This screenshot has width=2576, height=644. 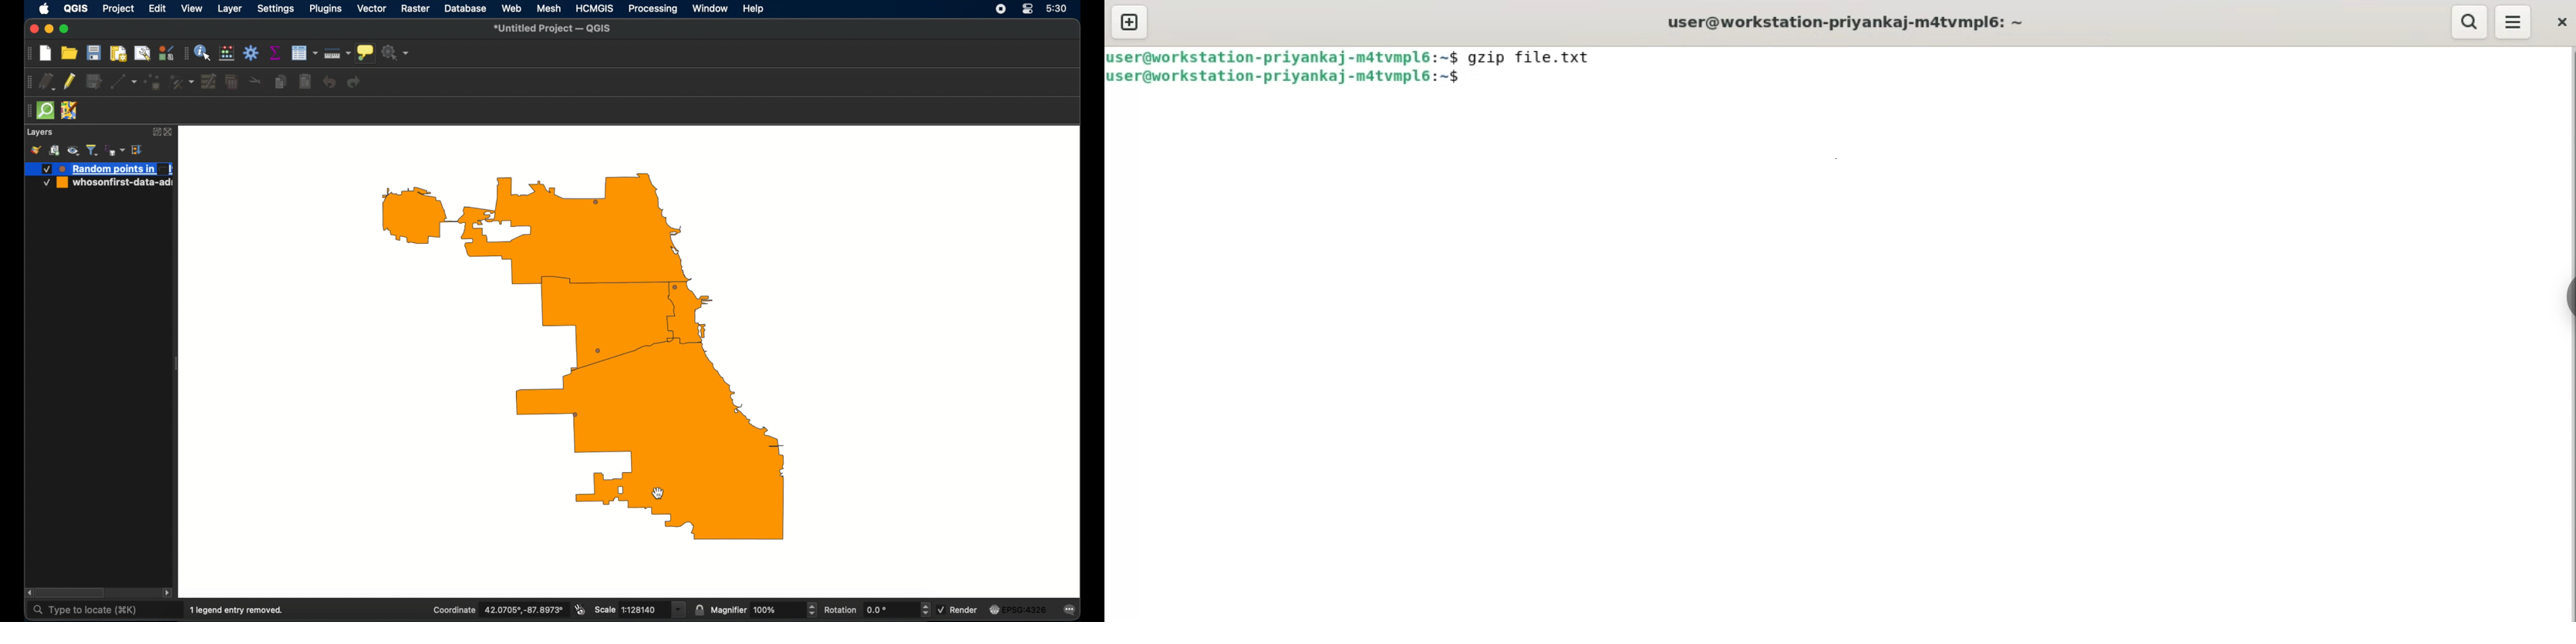 I want to click on manage map theme, so click(x=74, y=151).